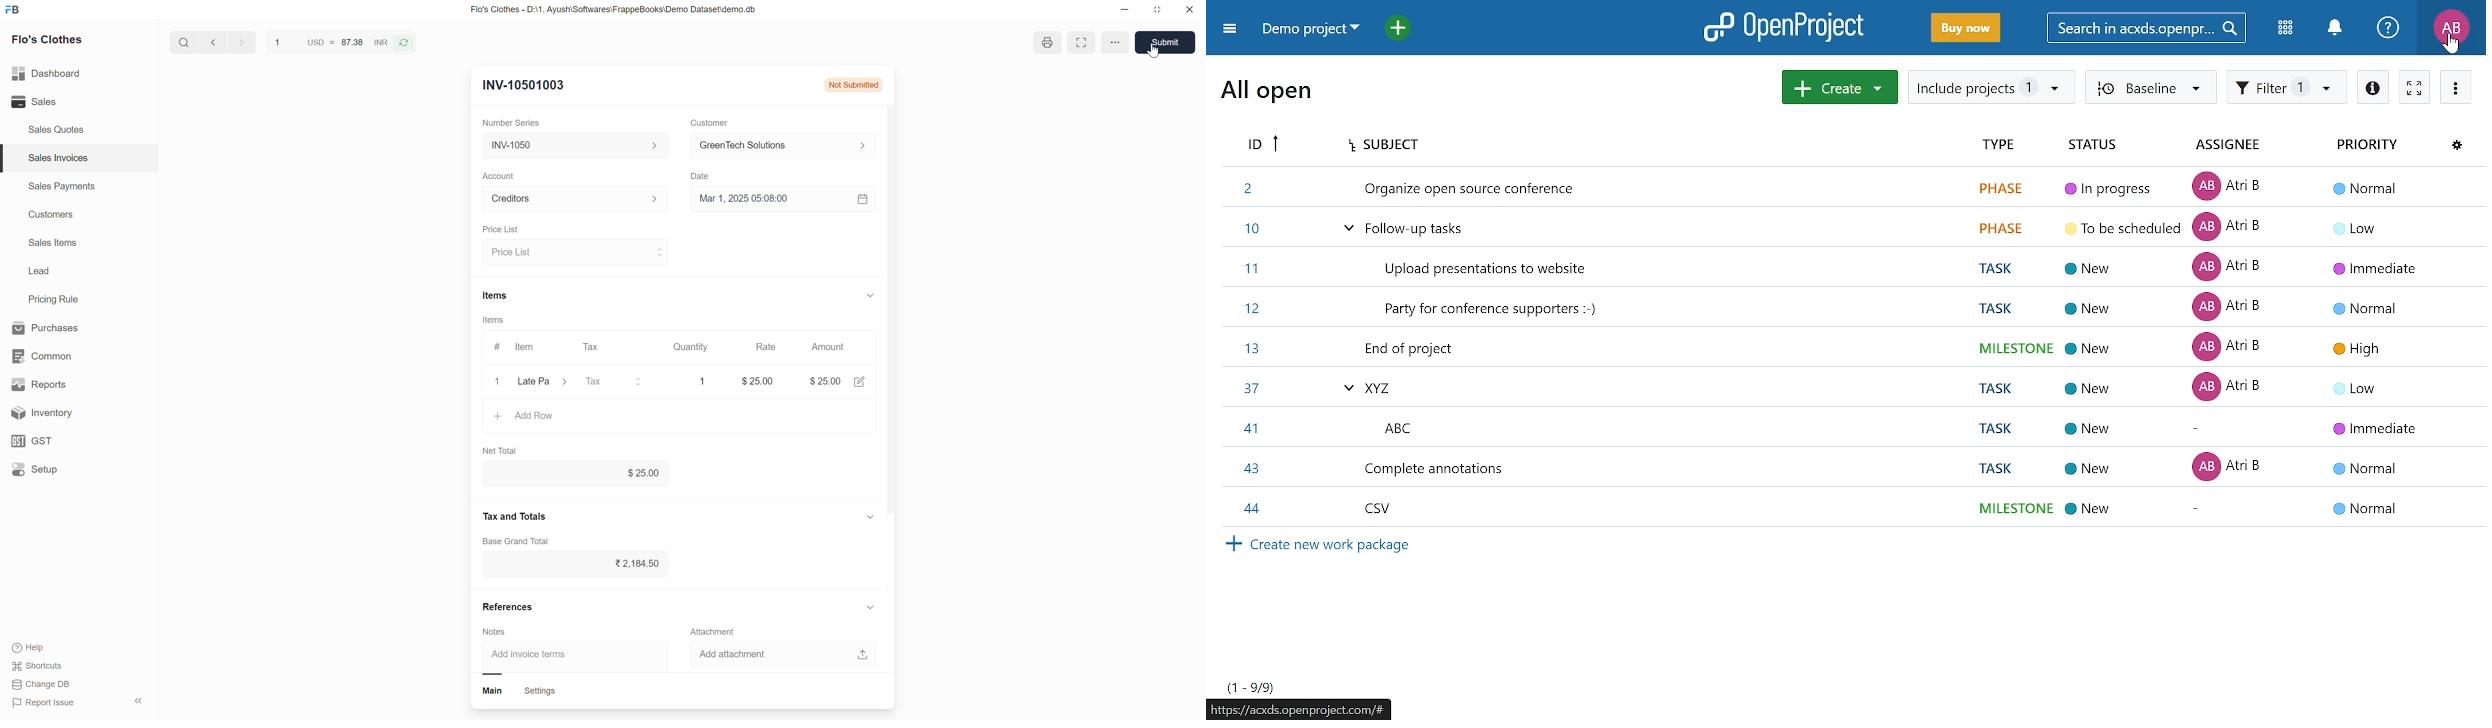 Image resolution: width=2492 pixels, height=728 pixels. I want to click on Buy now, so click(1964, 29).